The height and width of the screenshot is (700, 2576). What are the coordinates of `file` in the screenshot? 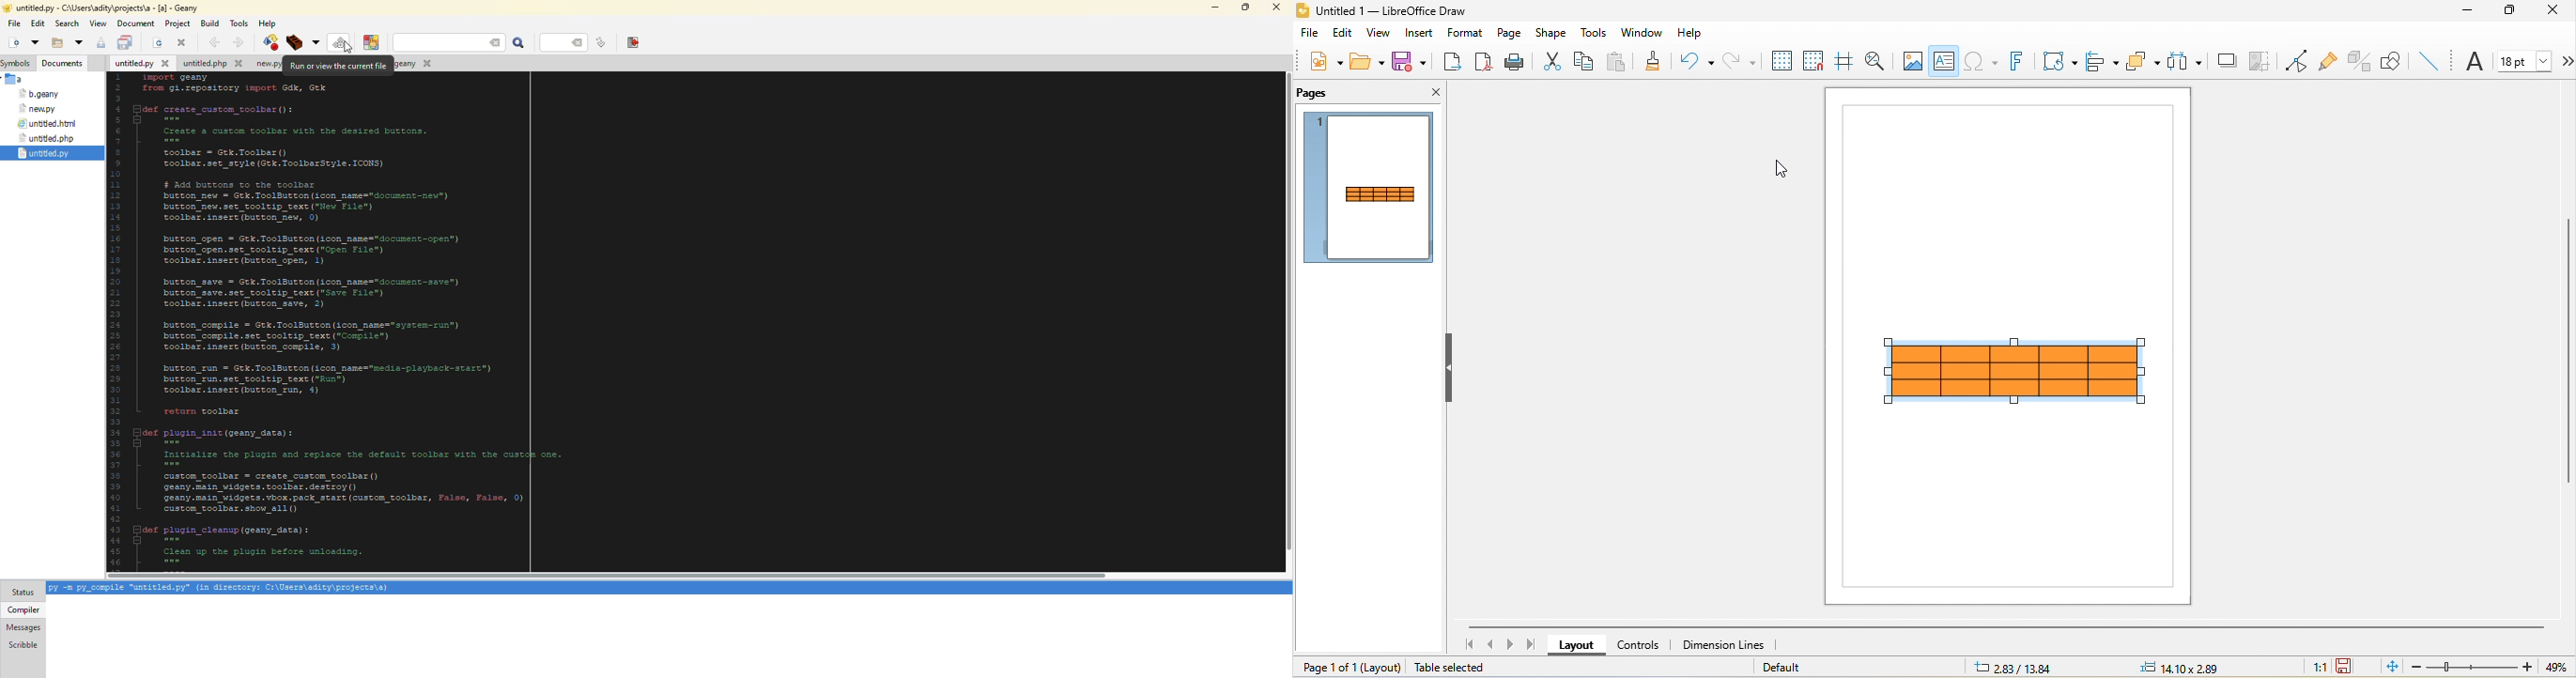 It's located at (412, 63).